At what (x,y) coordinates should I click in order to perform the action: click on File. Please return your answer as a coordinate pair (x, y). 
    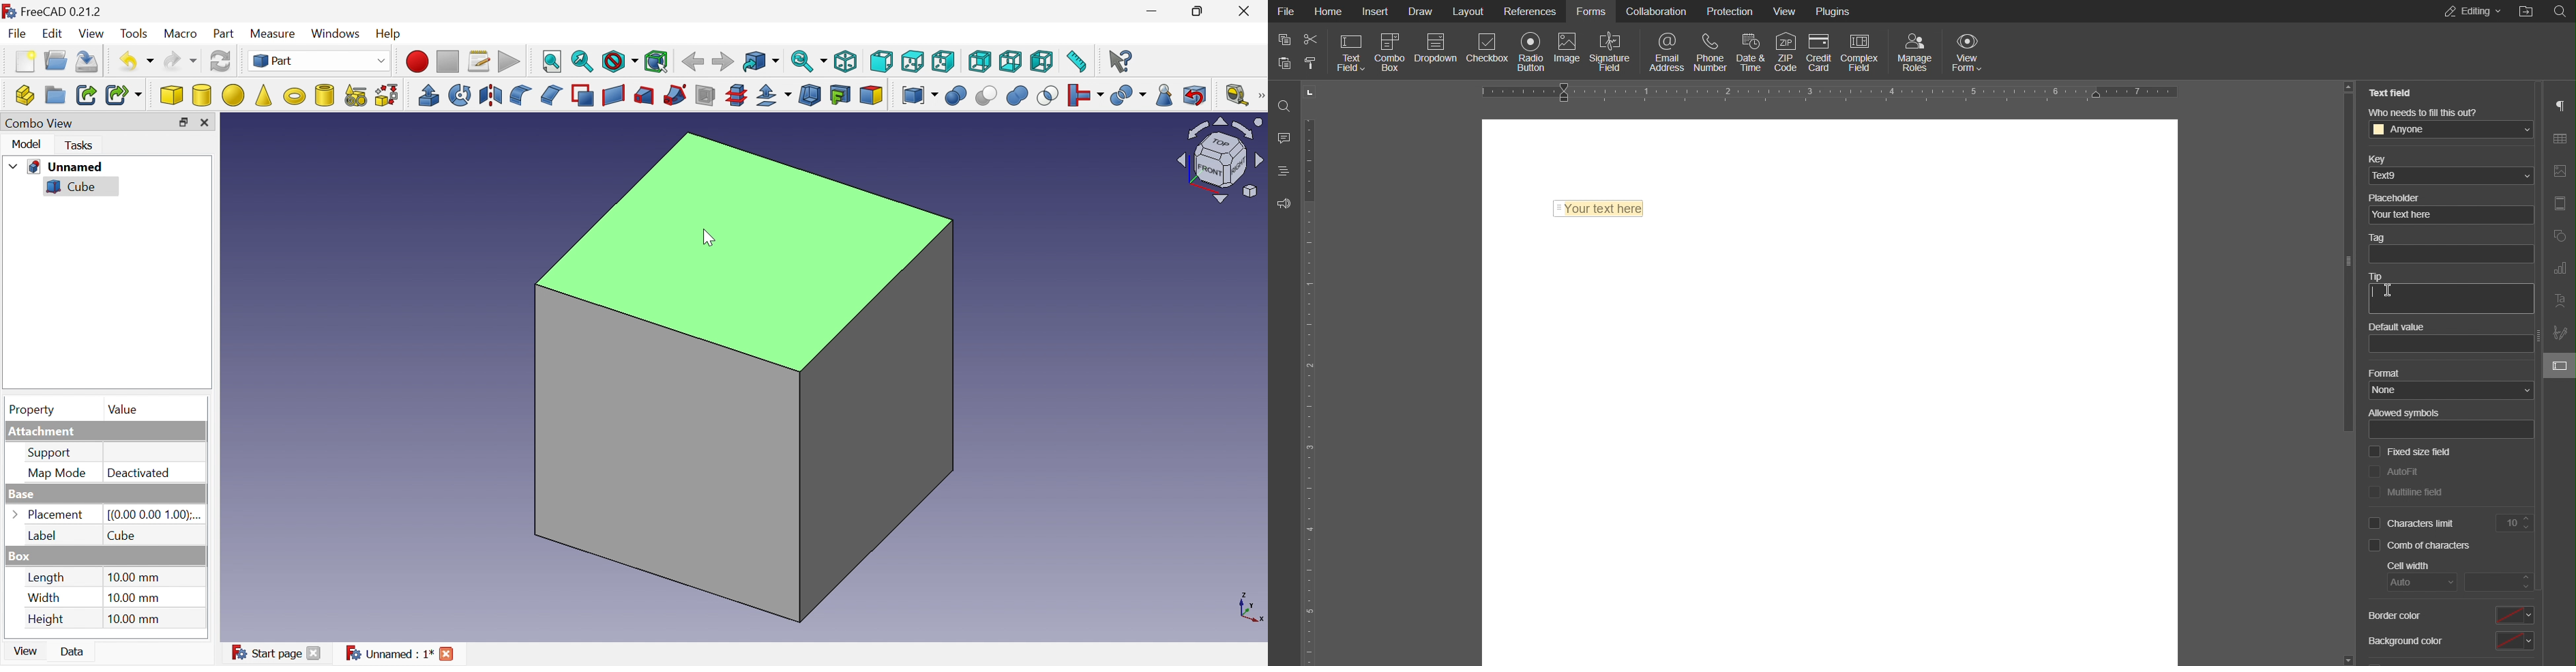
    Looking at the image, I should click on (15, 33).